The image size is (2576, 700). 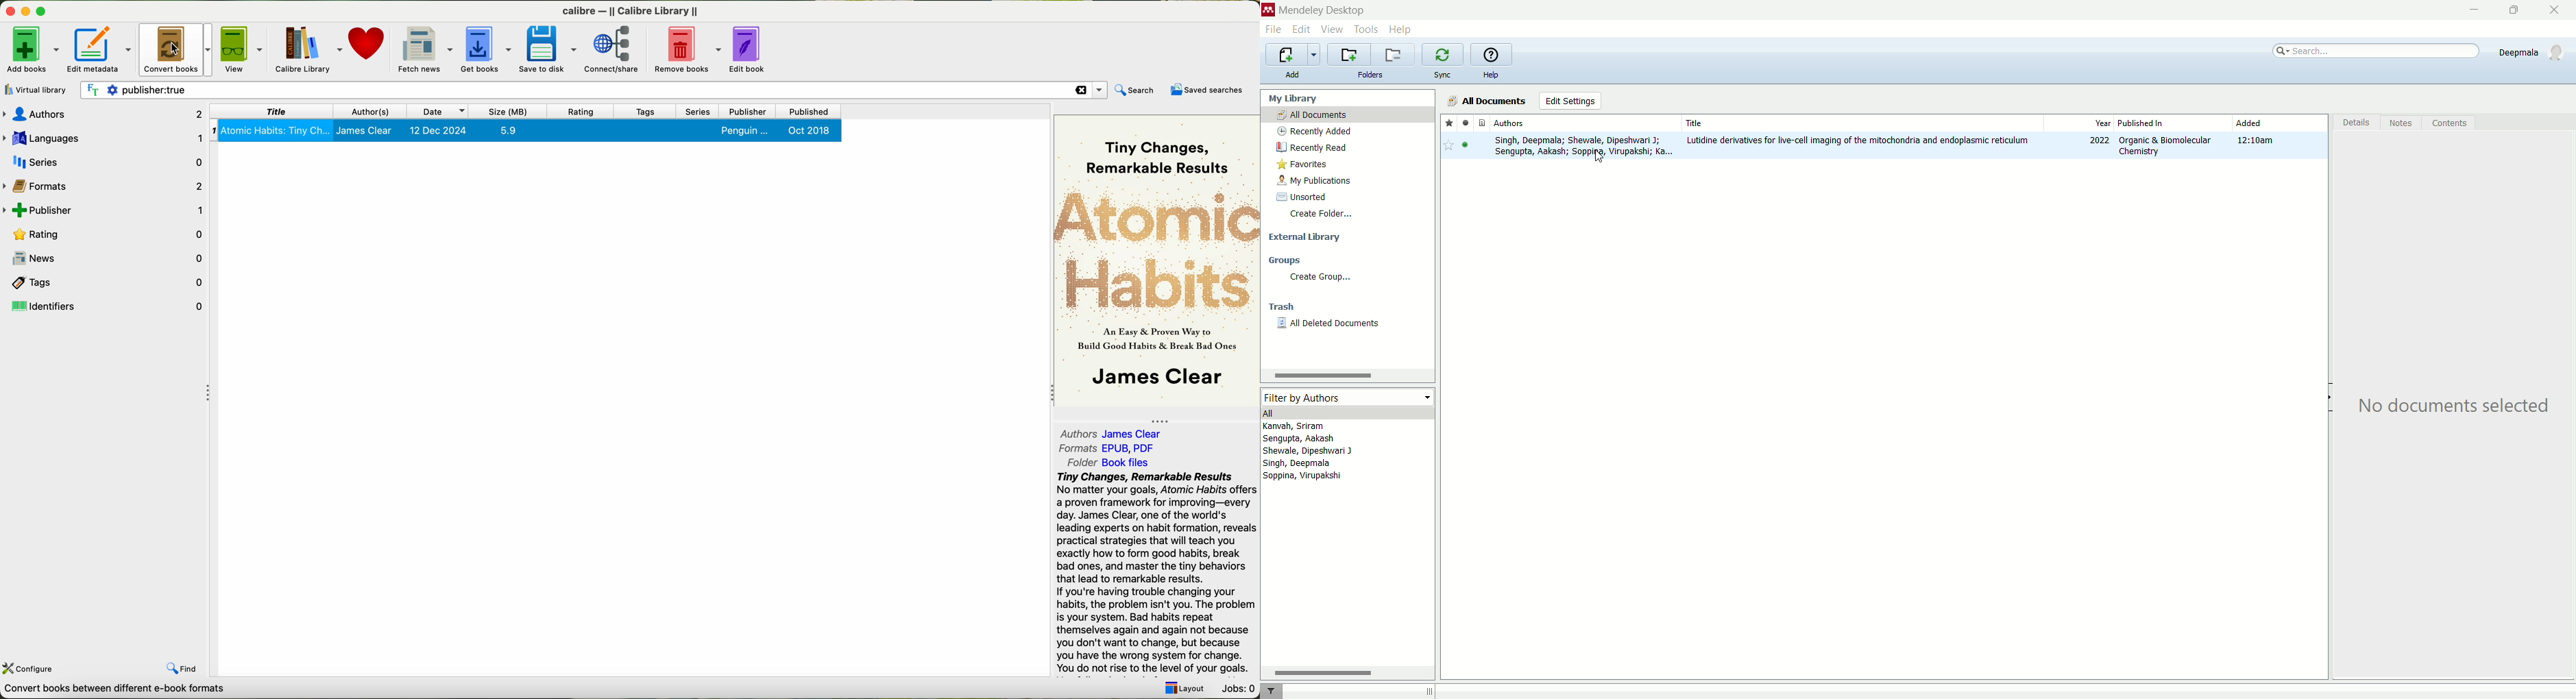 I want to click on Jobs: 0, so click(x=1238, y=689).